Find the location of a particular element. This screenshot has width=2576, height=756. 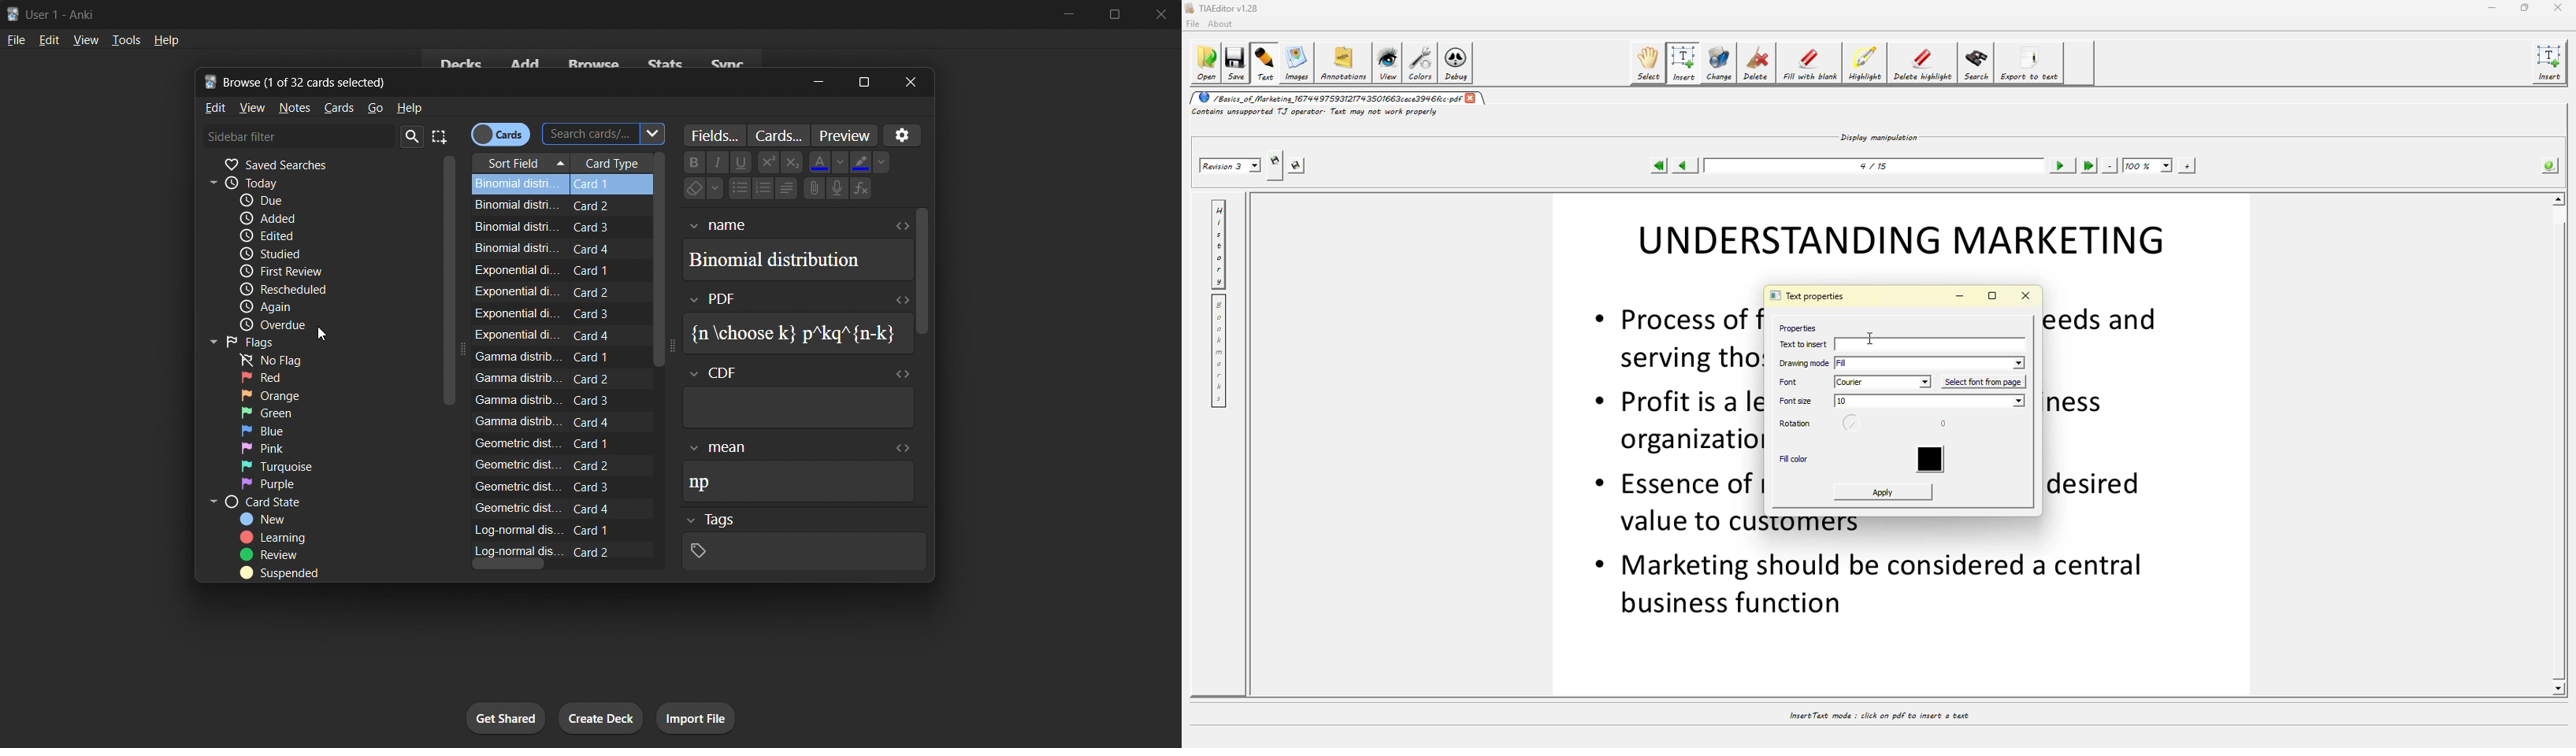

Binomial distri is located at coordinates (516, 249).